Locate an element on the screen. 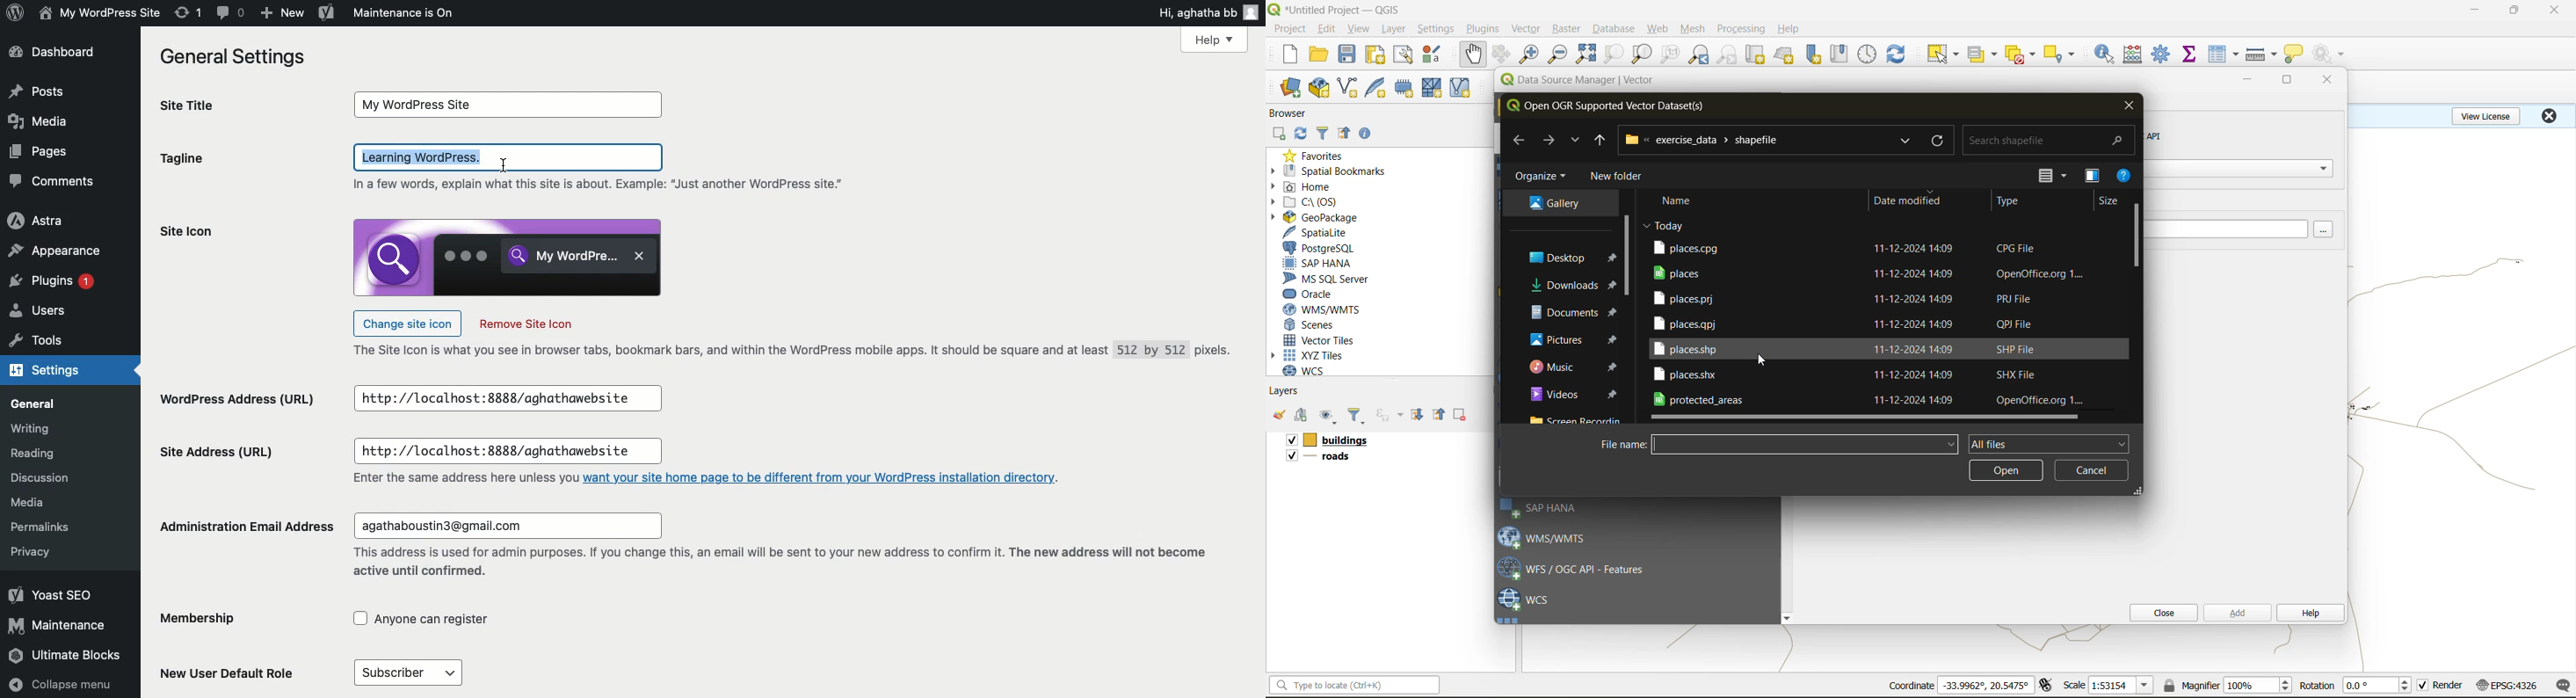 The height and width of the screenshot is (700, 2576). scale is located at coordinates (2074, 684).